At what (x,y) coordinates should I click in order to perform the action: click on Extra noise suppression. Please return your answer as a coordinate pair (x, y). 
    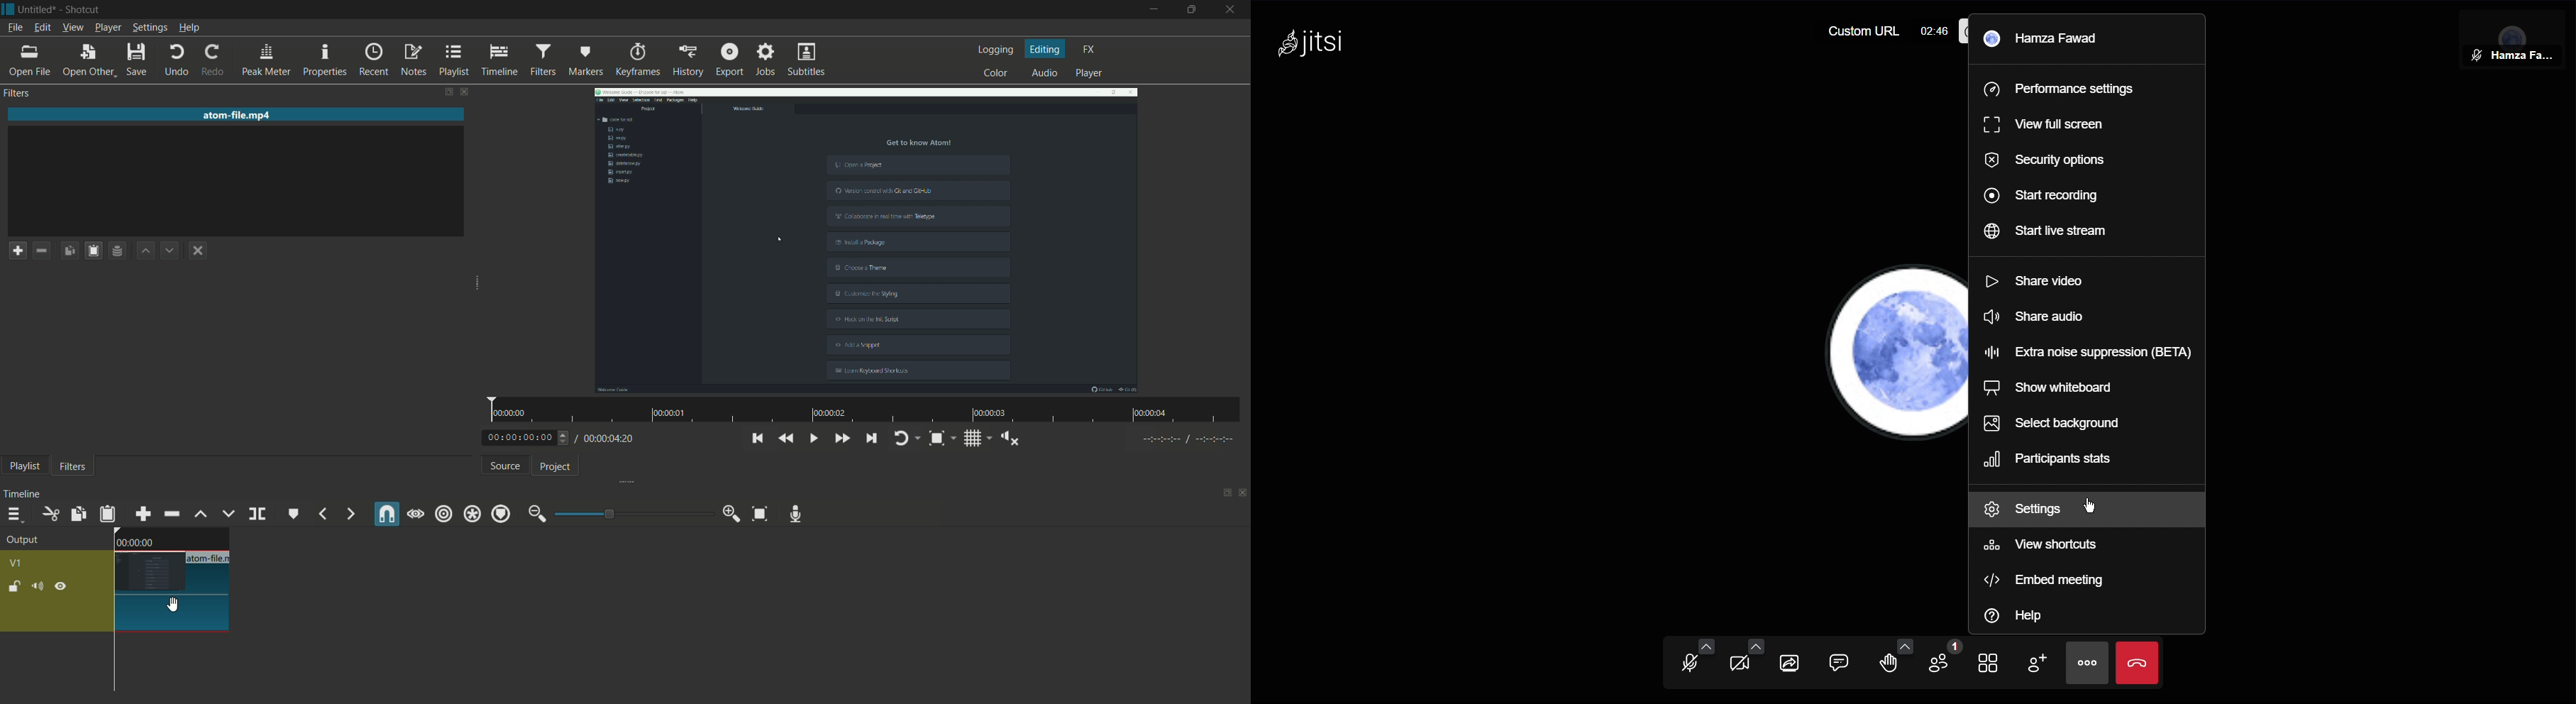
    Looking at the image, I should click on (2090, 351).